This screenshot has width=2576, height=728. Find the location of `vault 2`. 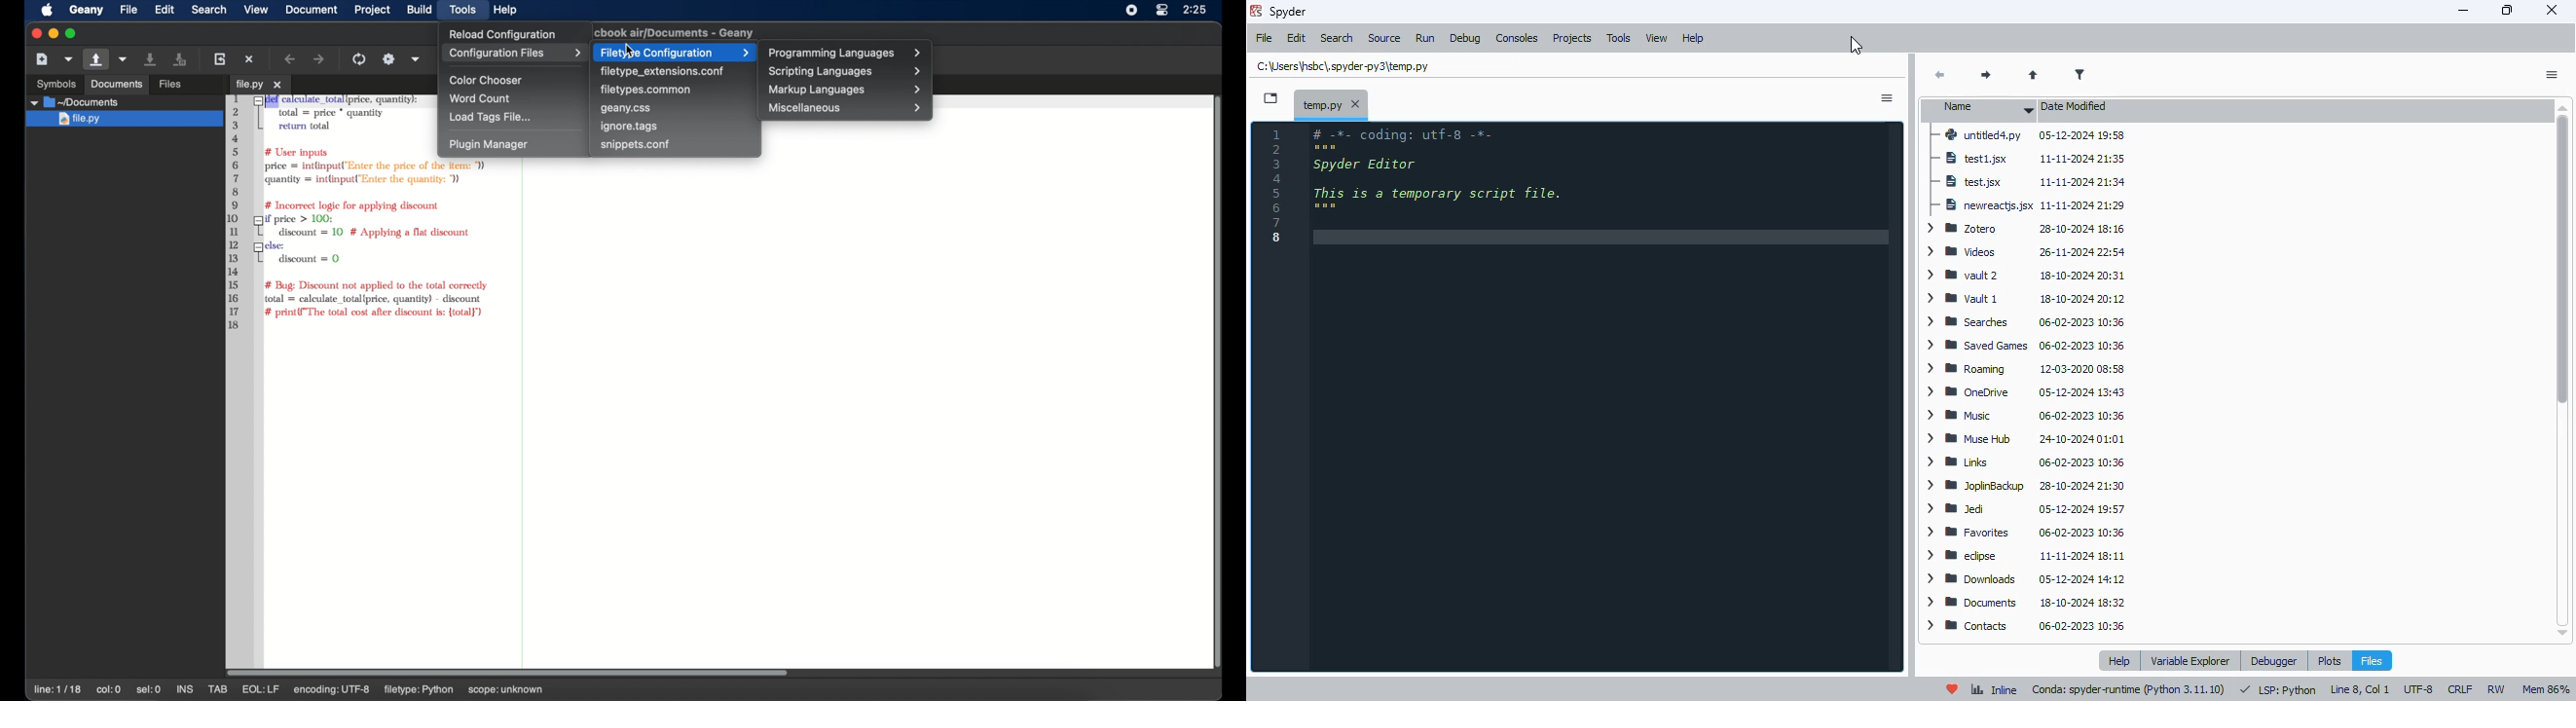

vault 2 is located at coordinates (2027, 274).